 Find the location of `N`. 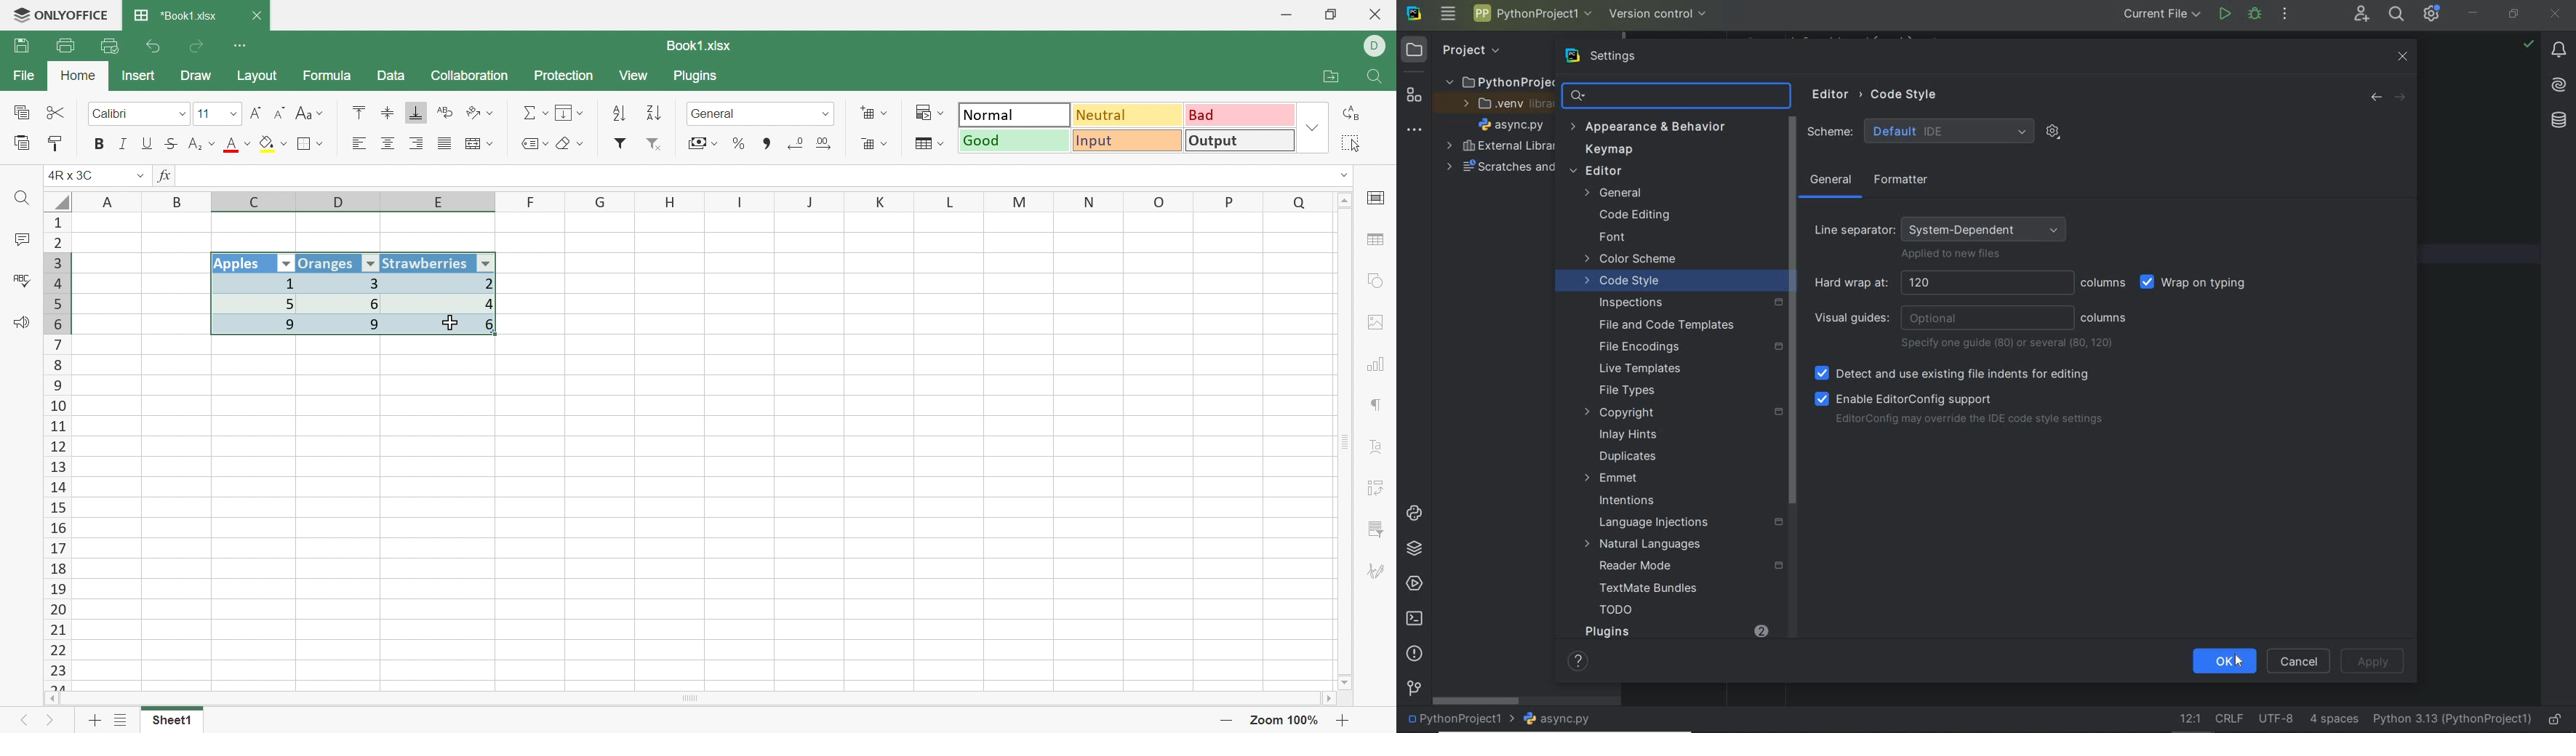

N is located at coordinates (1087, 201).